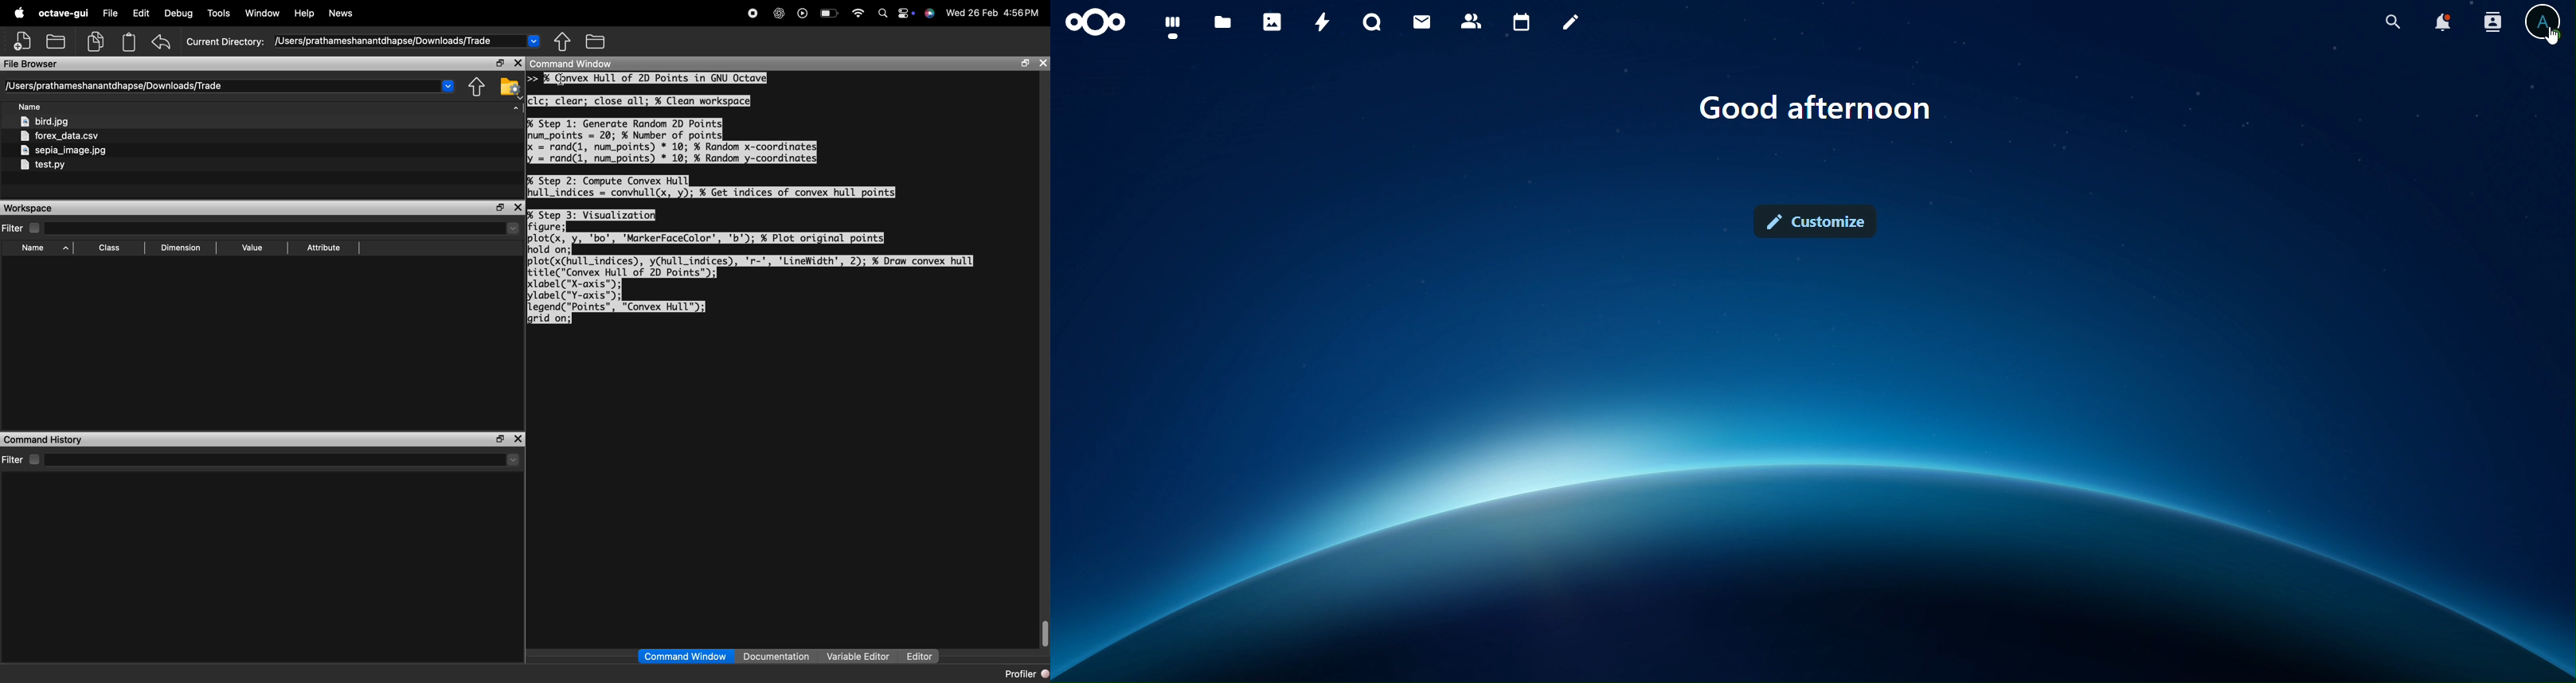  I want to click on notifications, so click(2440, 22).